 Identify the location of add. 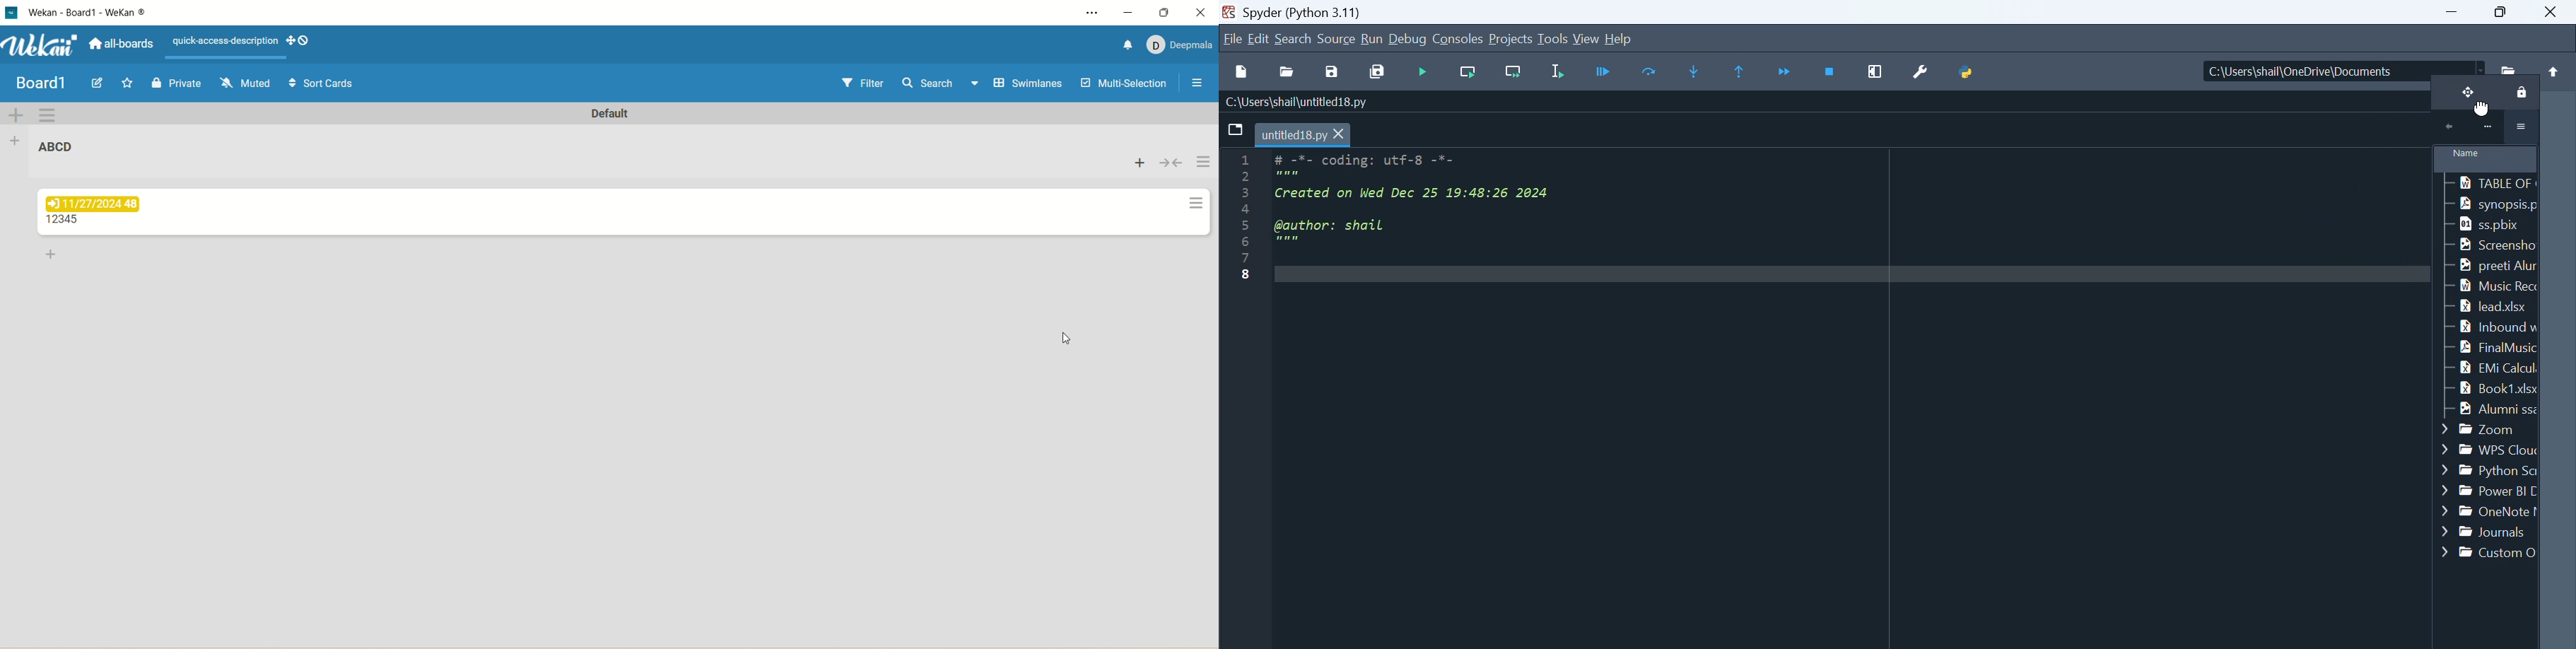
(53, 255).